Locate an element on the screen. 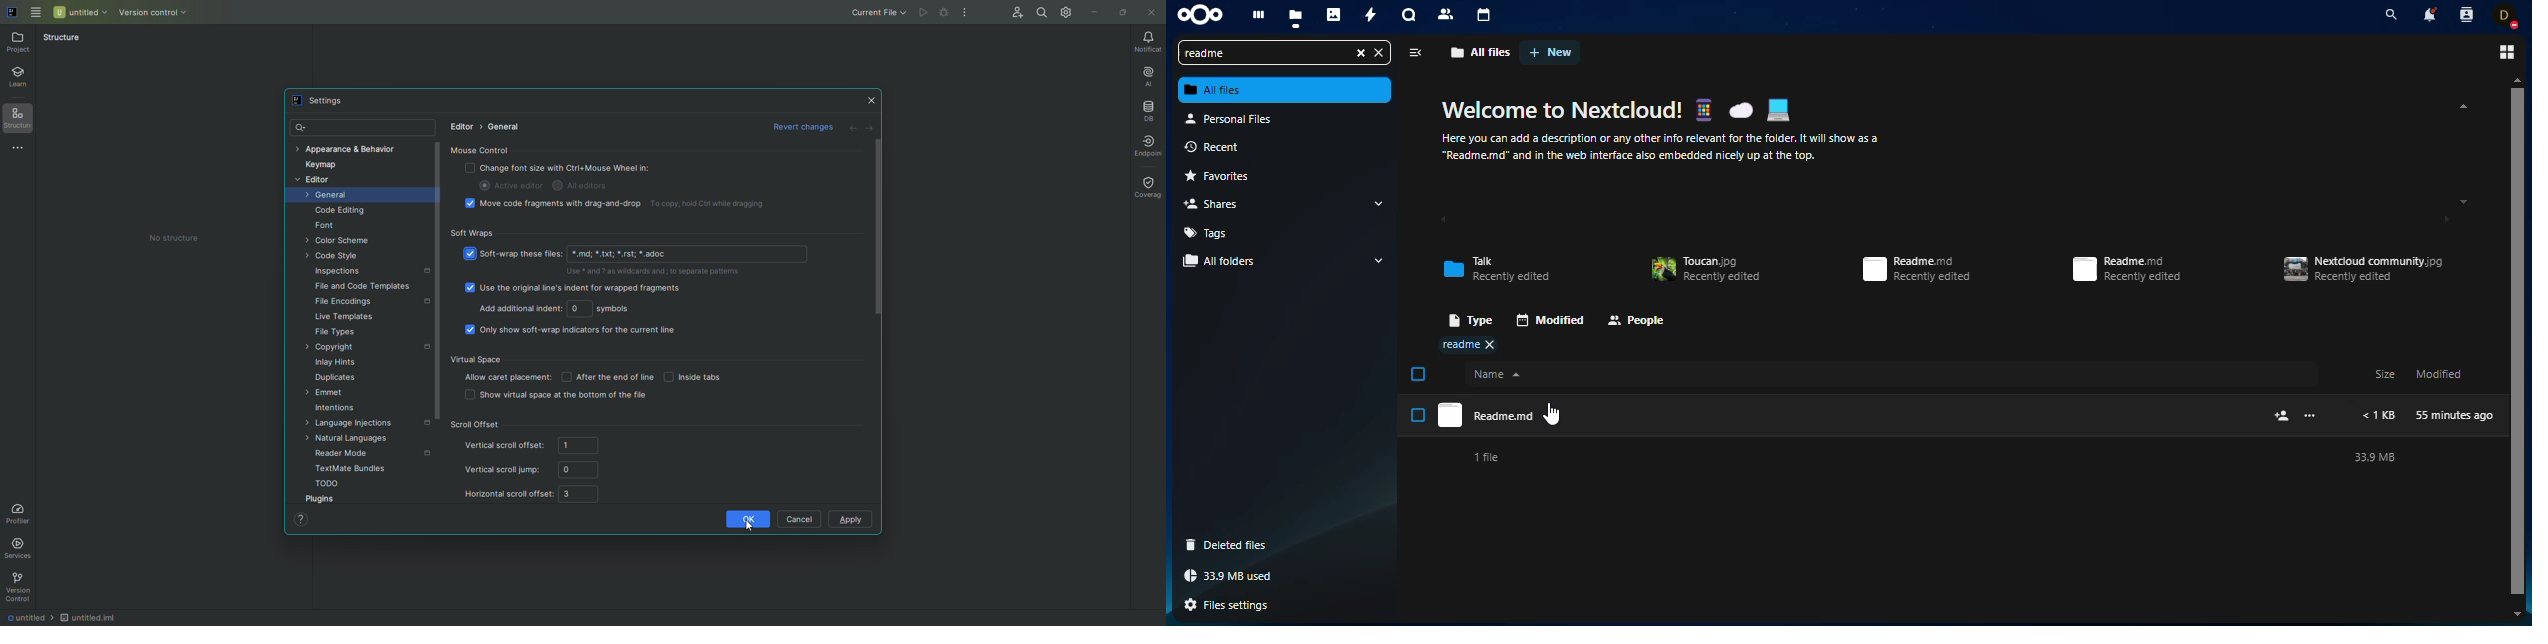 This screenshot has height=644, width=2548. contacts is located at coordinates (2465, 14).